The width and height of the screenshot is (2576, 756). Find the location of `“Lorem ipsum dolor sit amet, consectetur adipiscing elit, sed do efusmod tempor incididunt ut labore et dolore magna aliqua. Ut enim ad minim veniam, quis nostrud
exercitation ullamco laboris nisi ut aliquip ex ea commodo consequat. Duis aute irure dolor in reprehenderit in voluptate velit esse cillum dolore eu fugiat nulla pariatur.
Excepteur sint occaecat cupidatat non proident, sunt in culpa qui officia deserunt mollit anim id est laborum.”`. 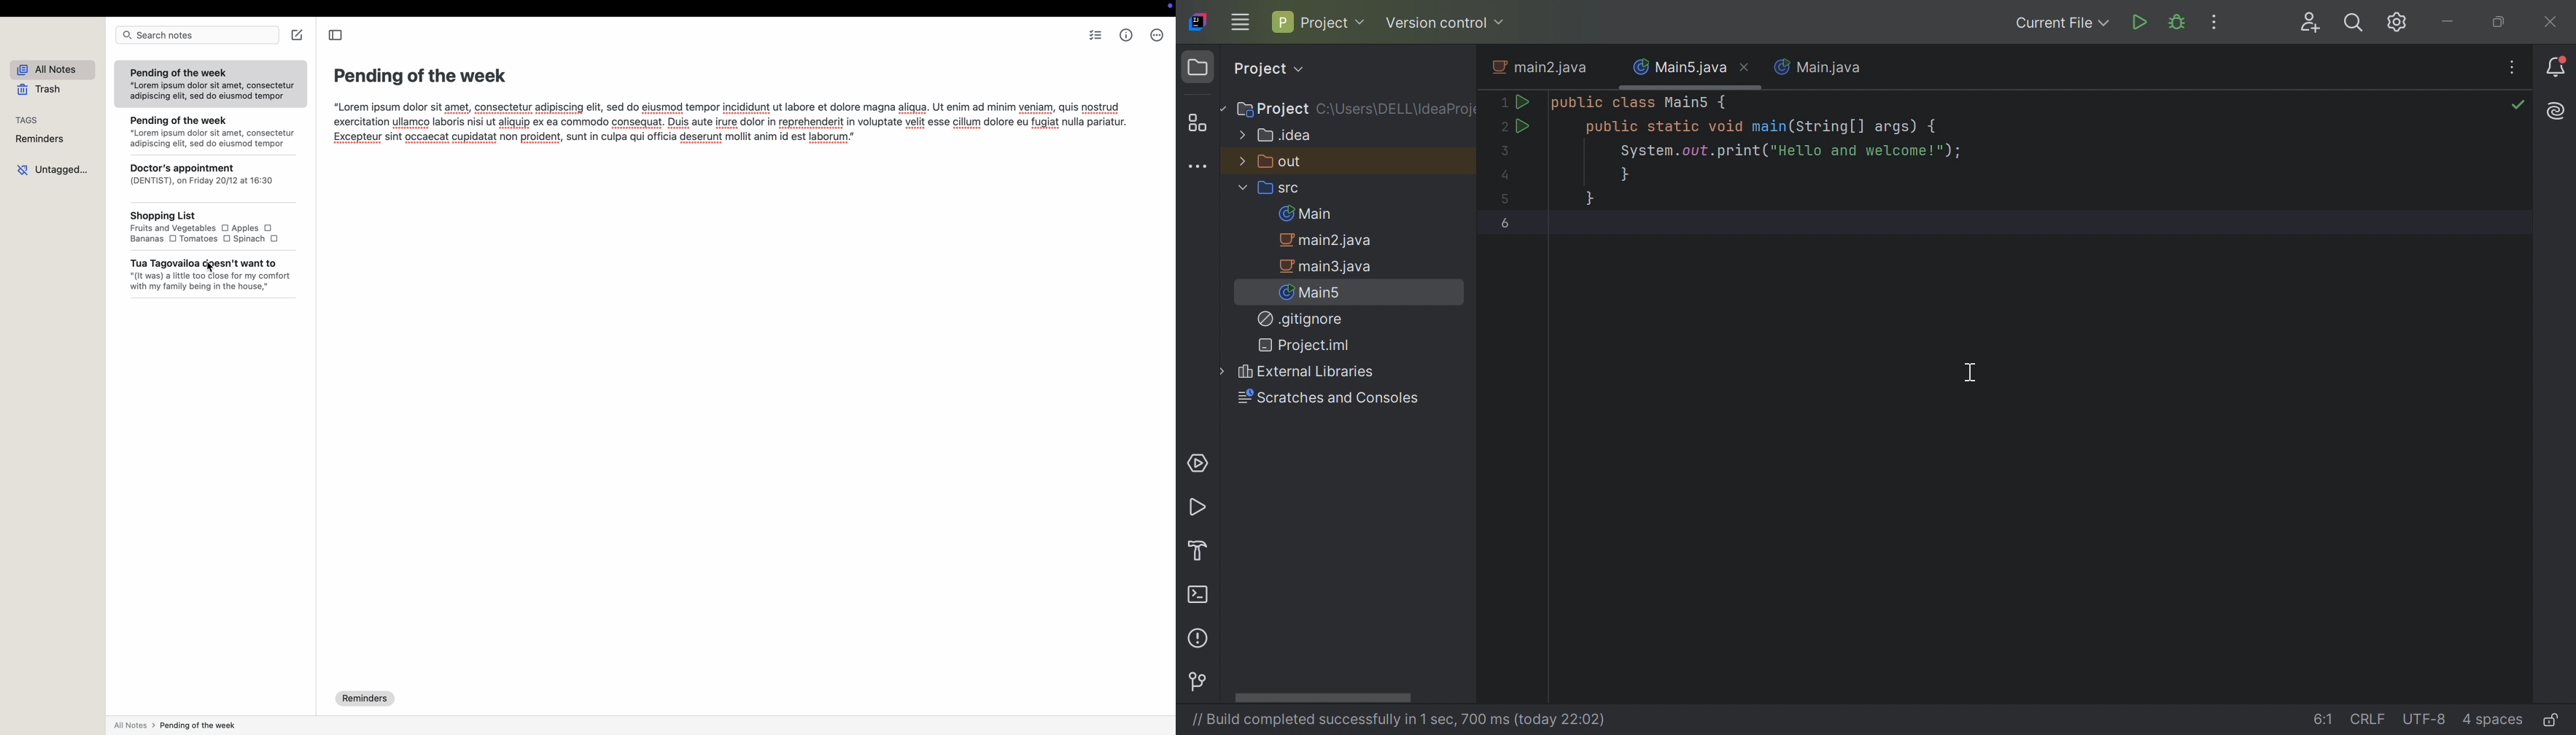

“Lorem ipsum dolor sit amet, consectetur adipiscing elit, sed do efusmod tempor incididunt ut labore et dolore magna aliqua. Ut enim ad minim veniam, quis nostrud
exercitation ullamco laboris nisi ut aliquip ex ea commodo consequat. Duis aute irure dolor in reprehenderit in voluptate velit esse cillum dolore eu fugiat nulla pariatur.
Excepteur sint occaecat cupidatat non proident, sunt in culpa qui officia deserunt mollit anim id est laborum.” is located at coordinates (729, 126).